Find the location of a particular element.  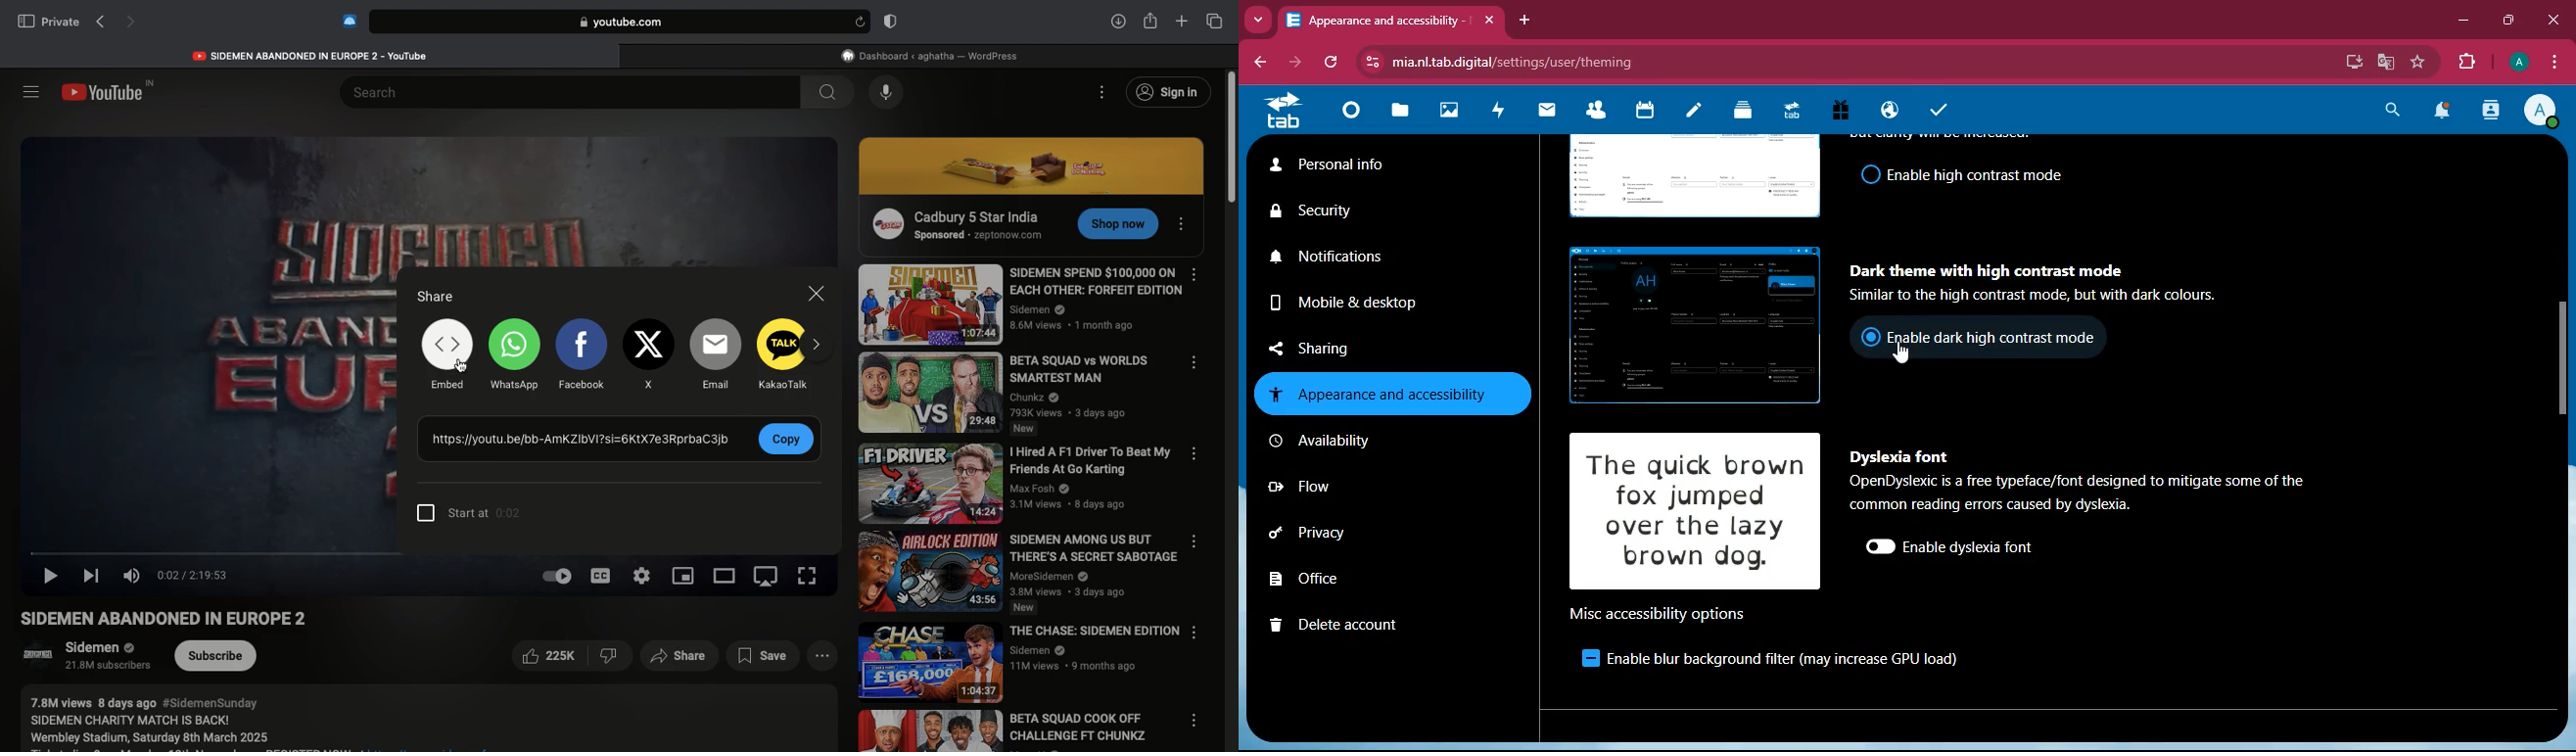

tab is located at coordinates (1376, 20).